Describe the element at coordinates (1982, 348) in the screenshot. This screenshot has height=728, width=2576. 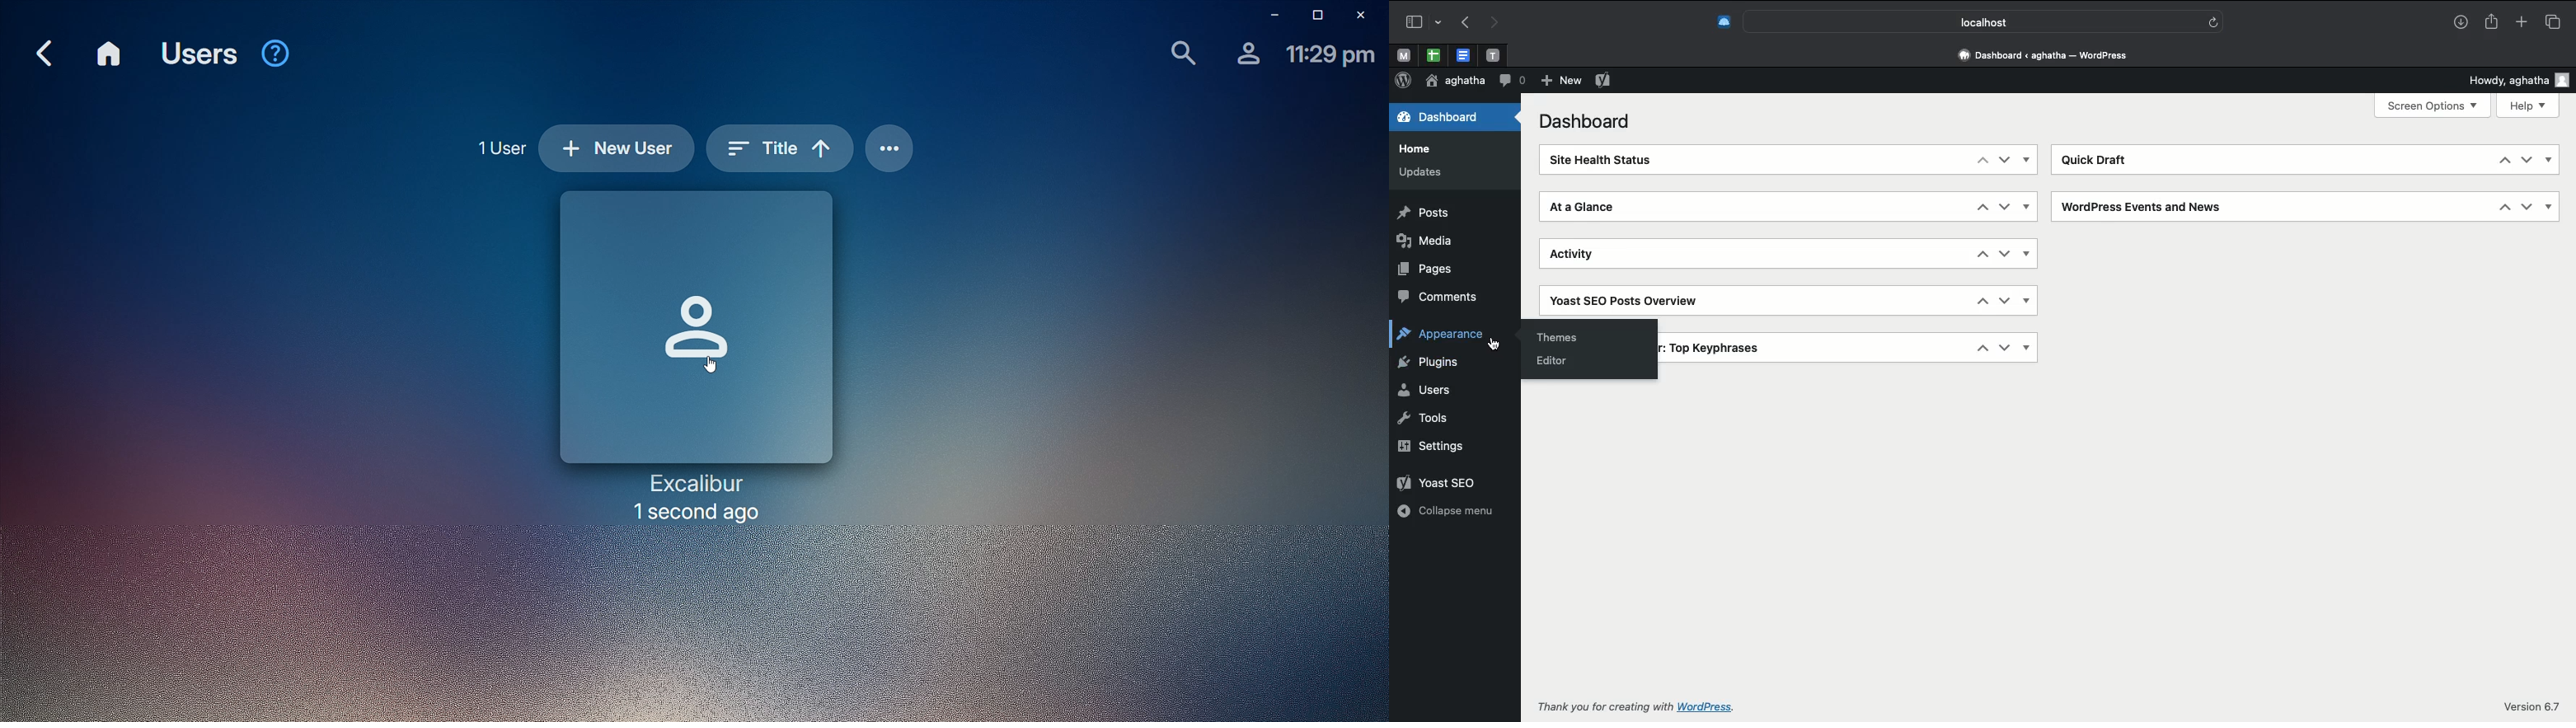
I see `Up` at that location.